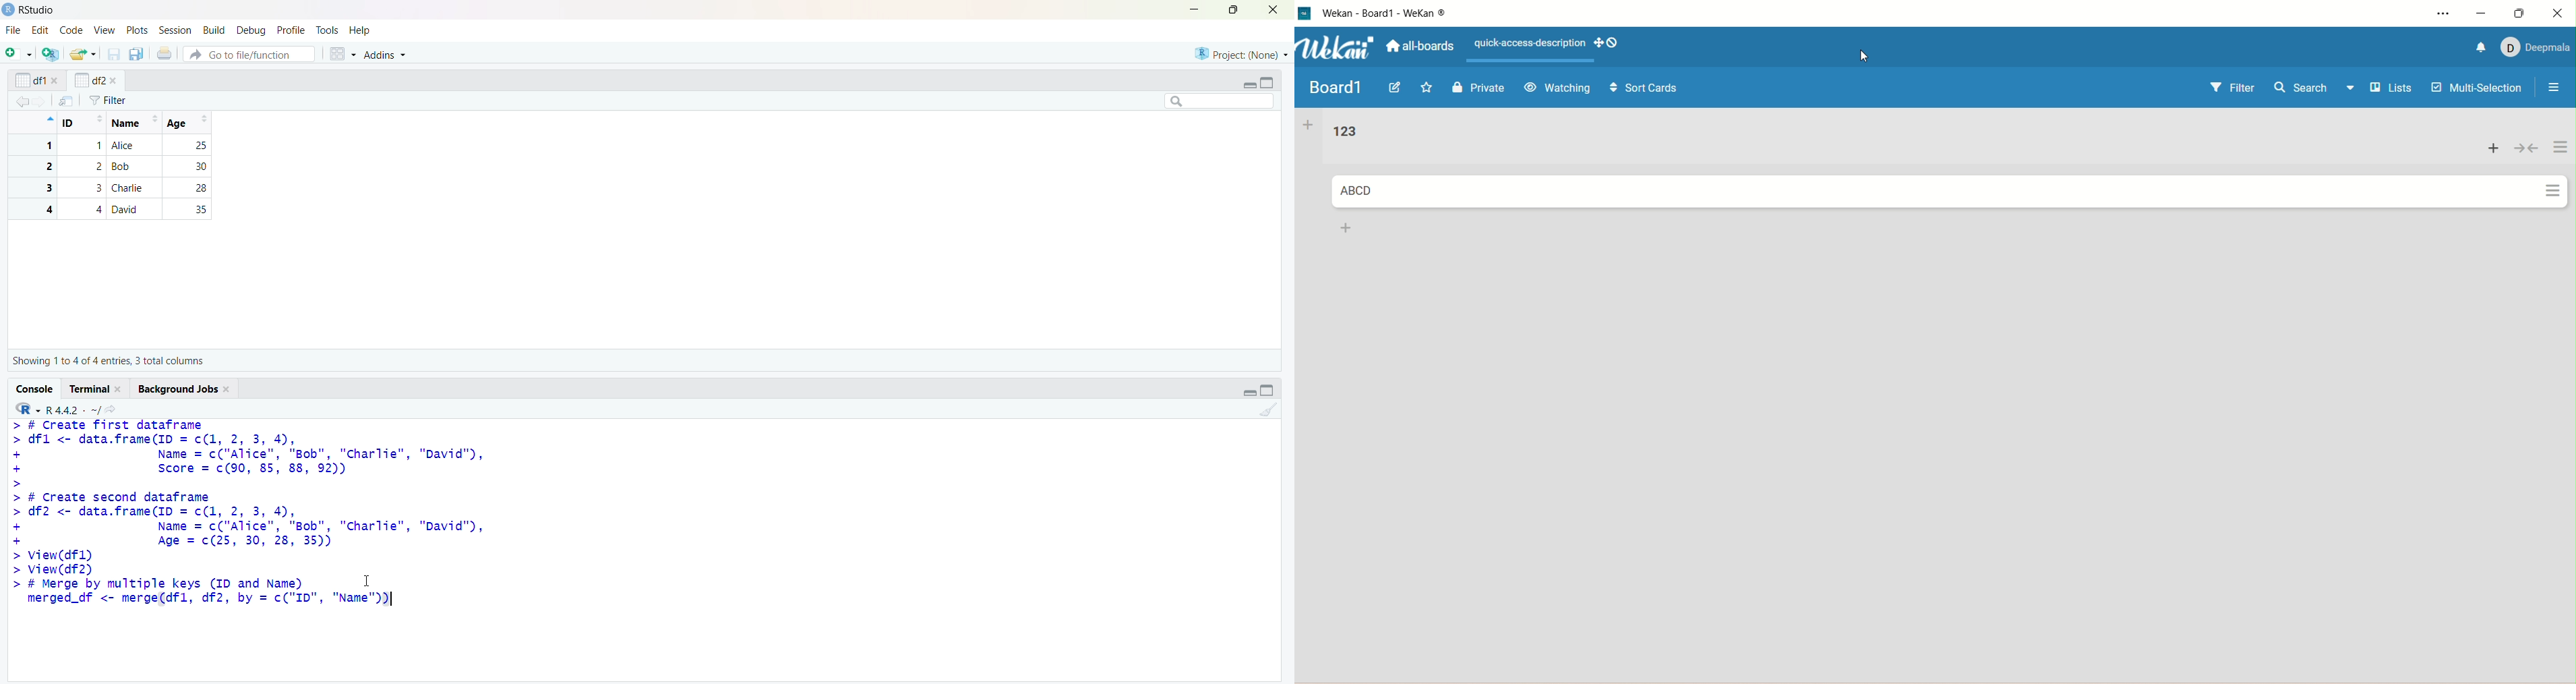 This screenshot has height=700, width=2576. What do you see at coordinates (40, 102) in the screenshot?
I see `forward` at bounding box center [40, 102].